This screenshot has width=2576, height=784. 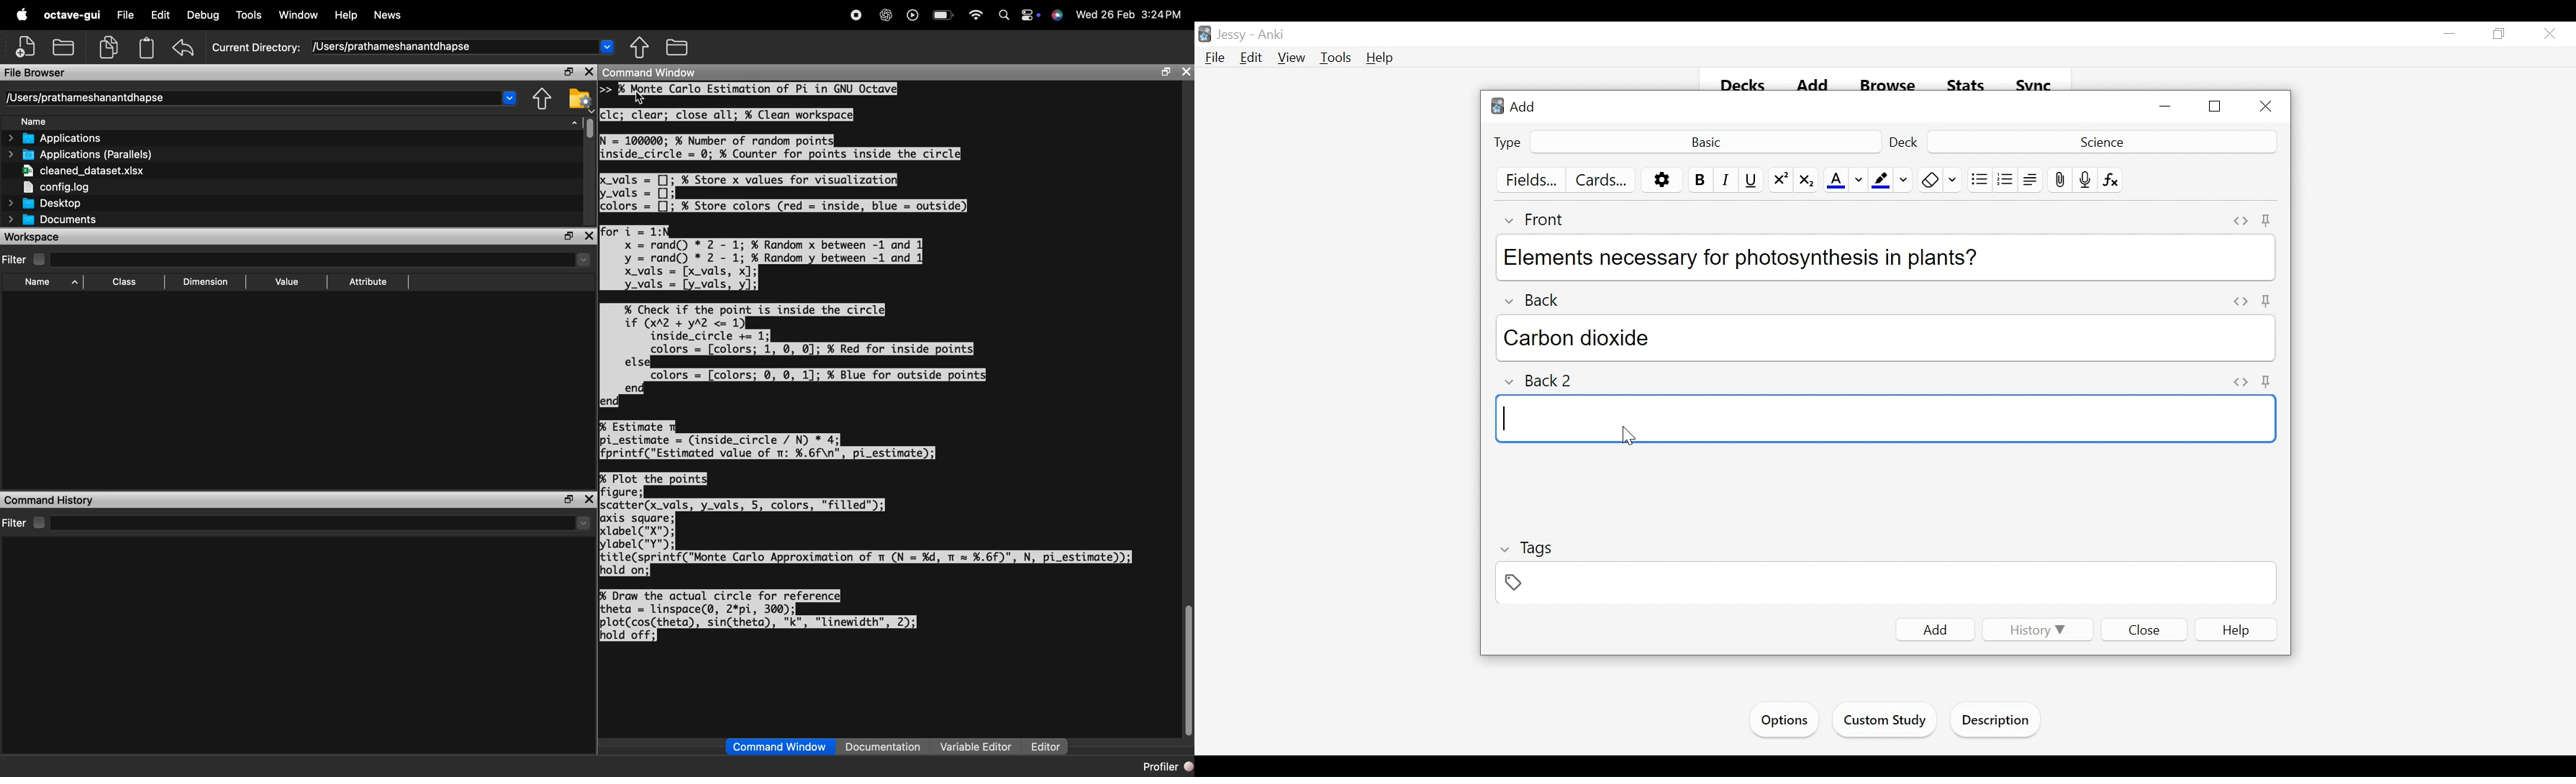 I want to click on Stats, so click(x=1967, y=86).